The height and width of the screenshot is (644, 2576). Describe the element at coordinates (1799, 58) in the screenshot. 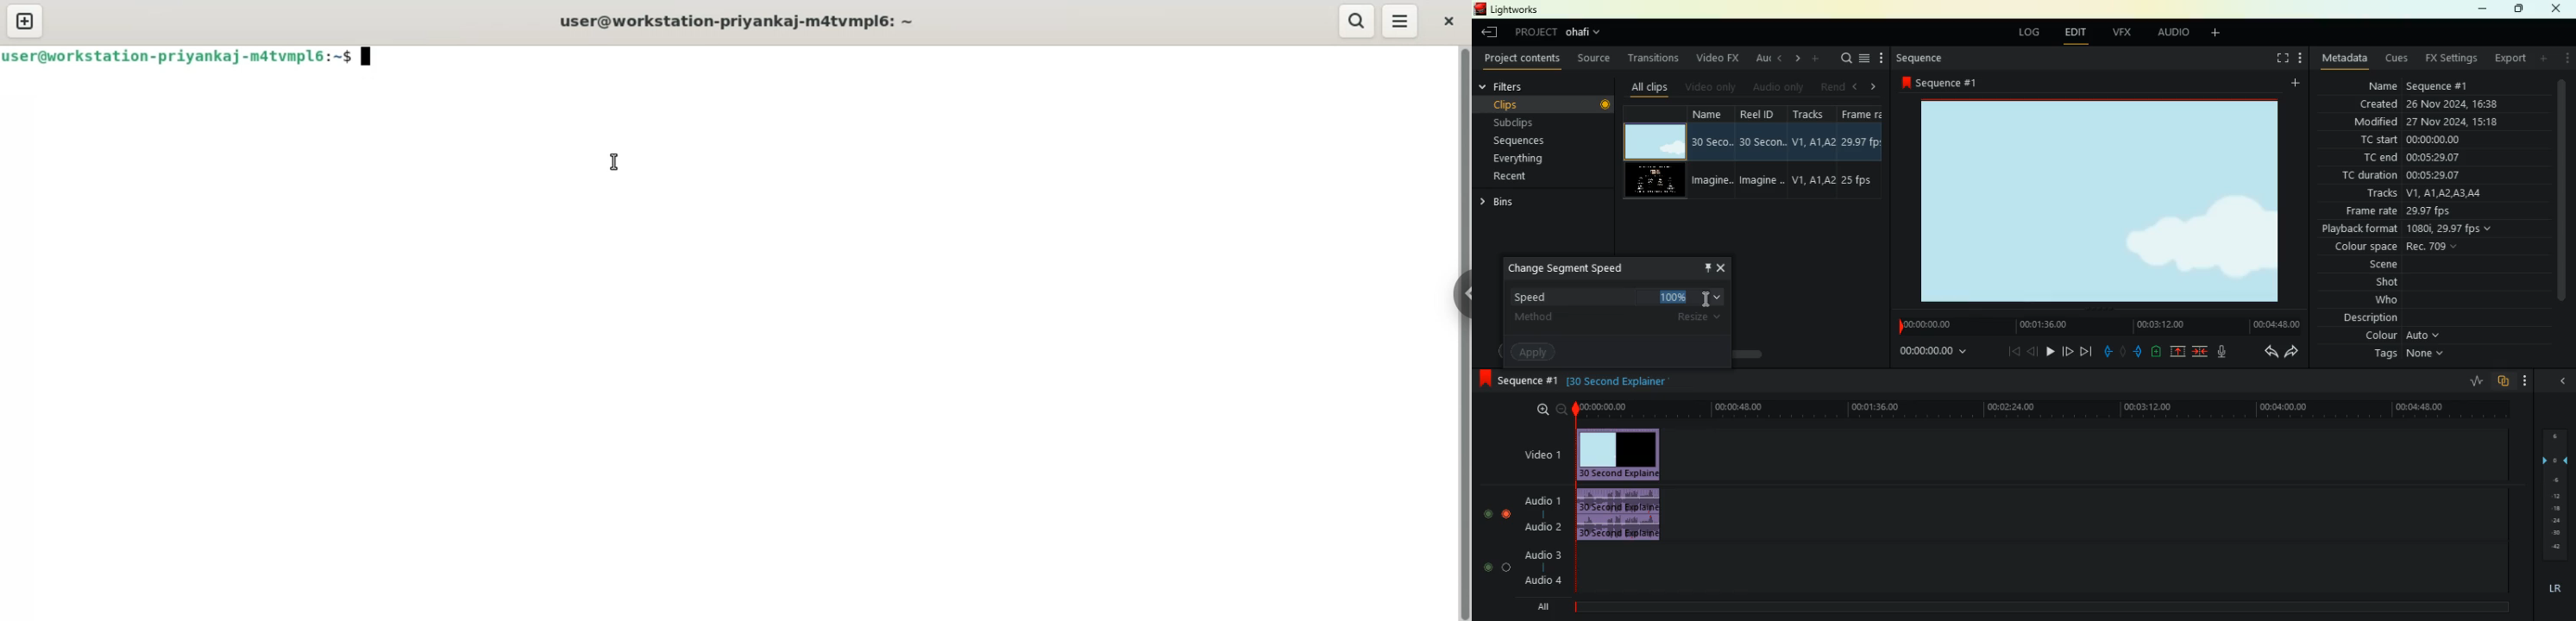

I see `right` at that location.